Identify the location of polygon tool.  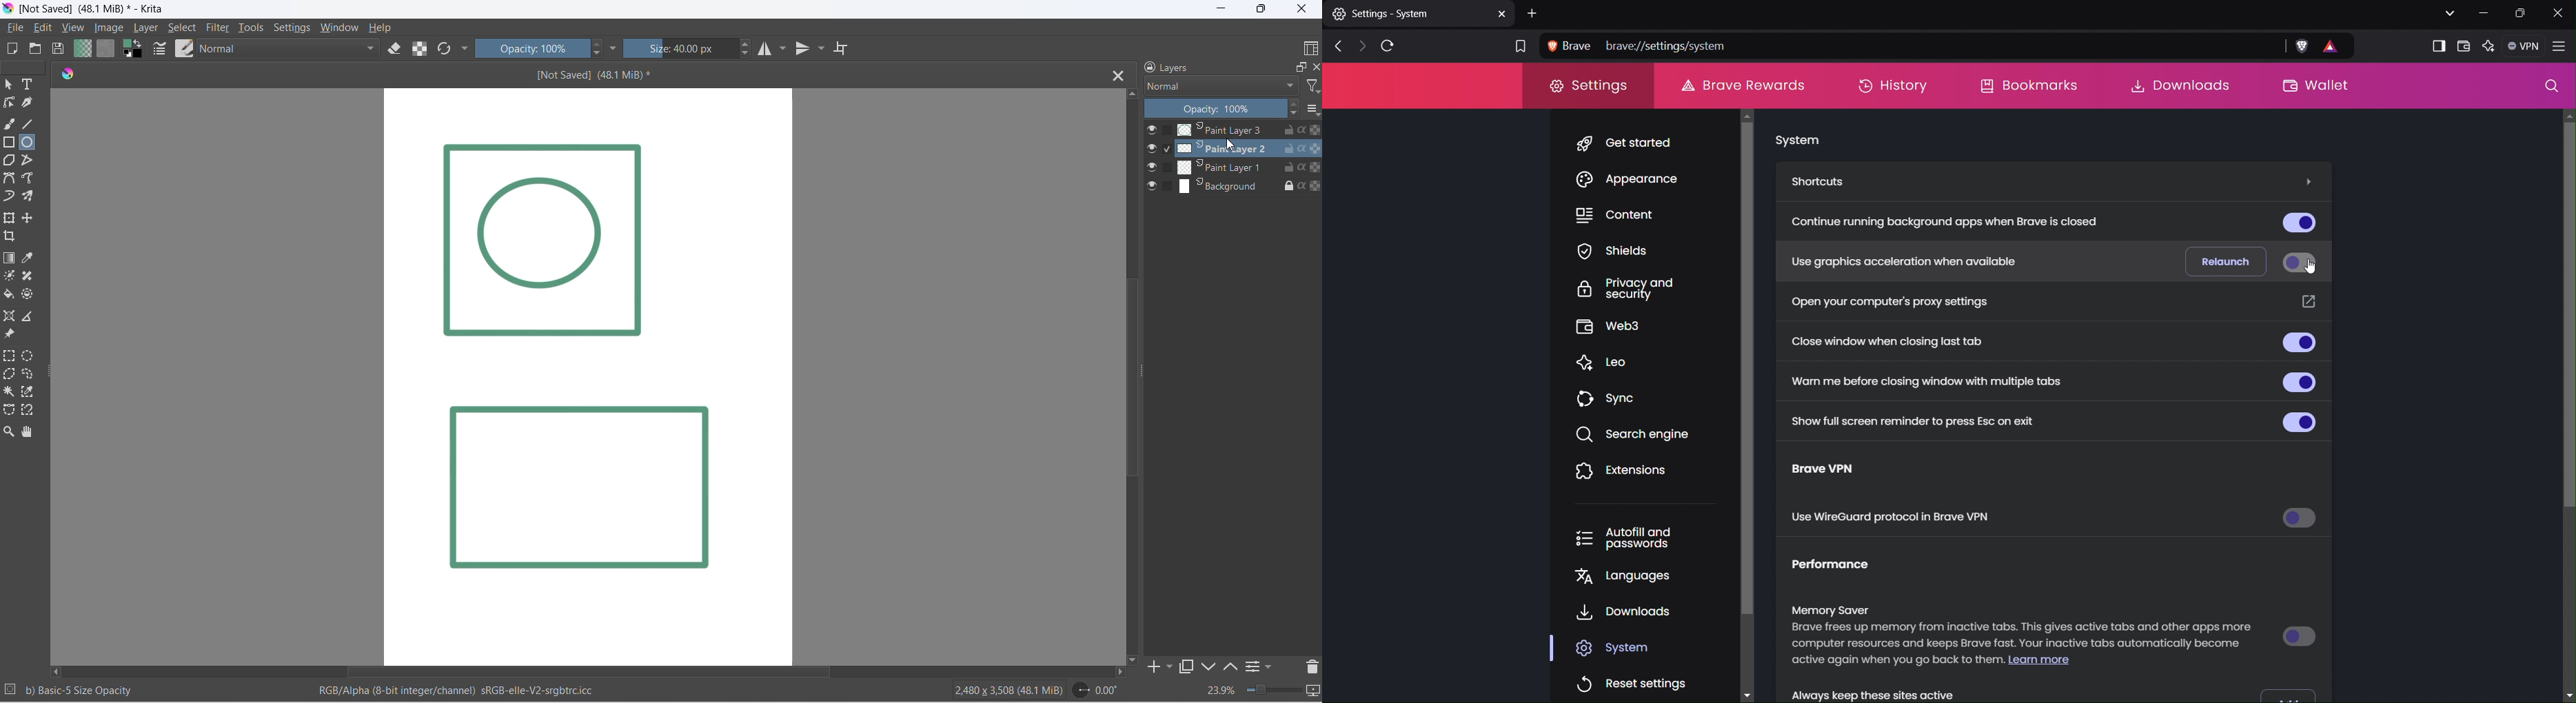
(11, 161).